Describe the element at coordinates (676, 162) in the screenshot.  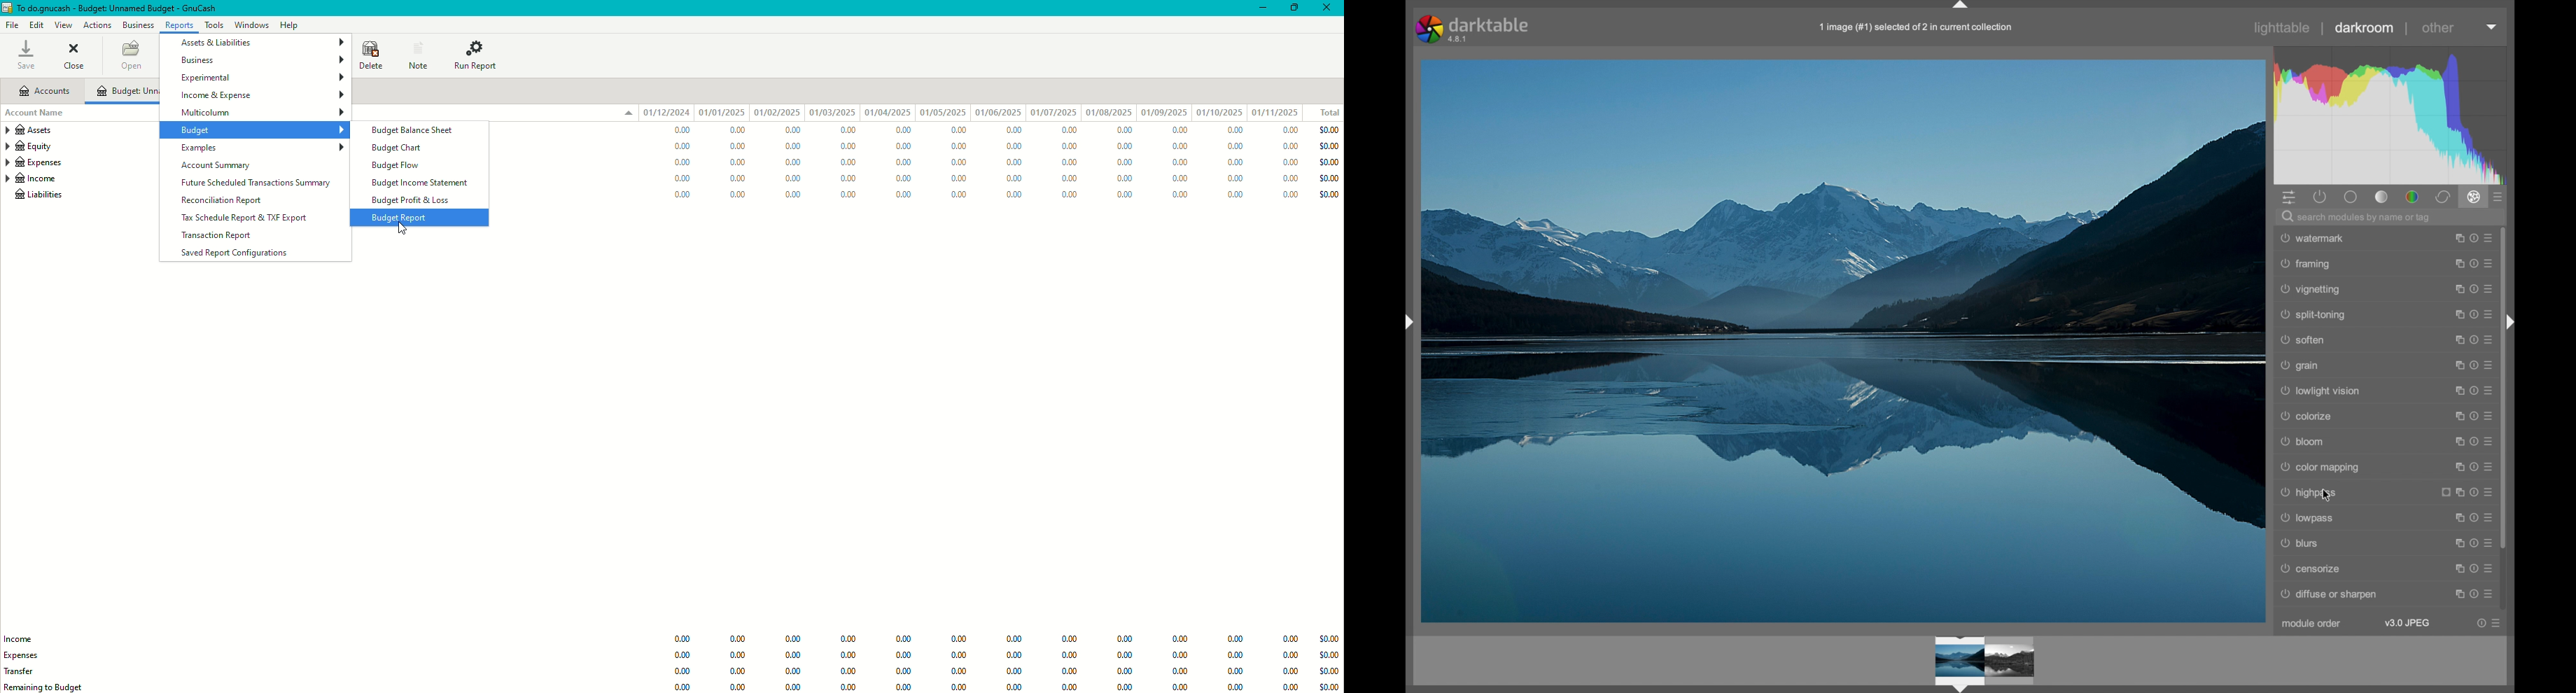
I see `0.00` at that location.